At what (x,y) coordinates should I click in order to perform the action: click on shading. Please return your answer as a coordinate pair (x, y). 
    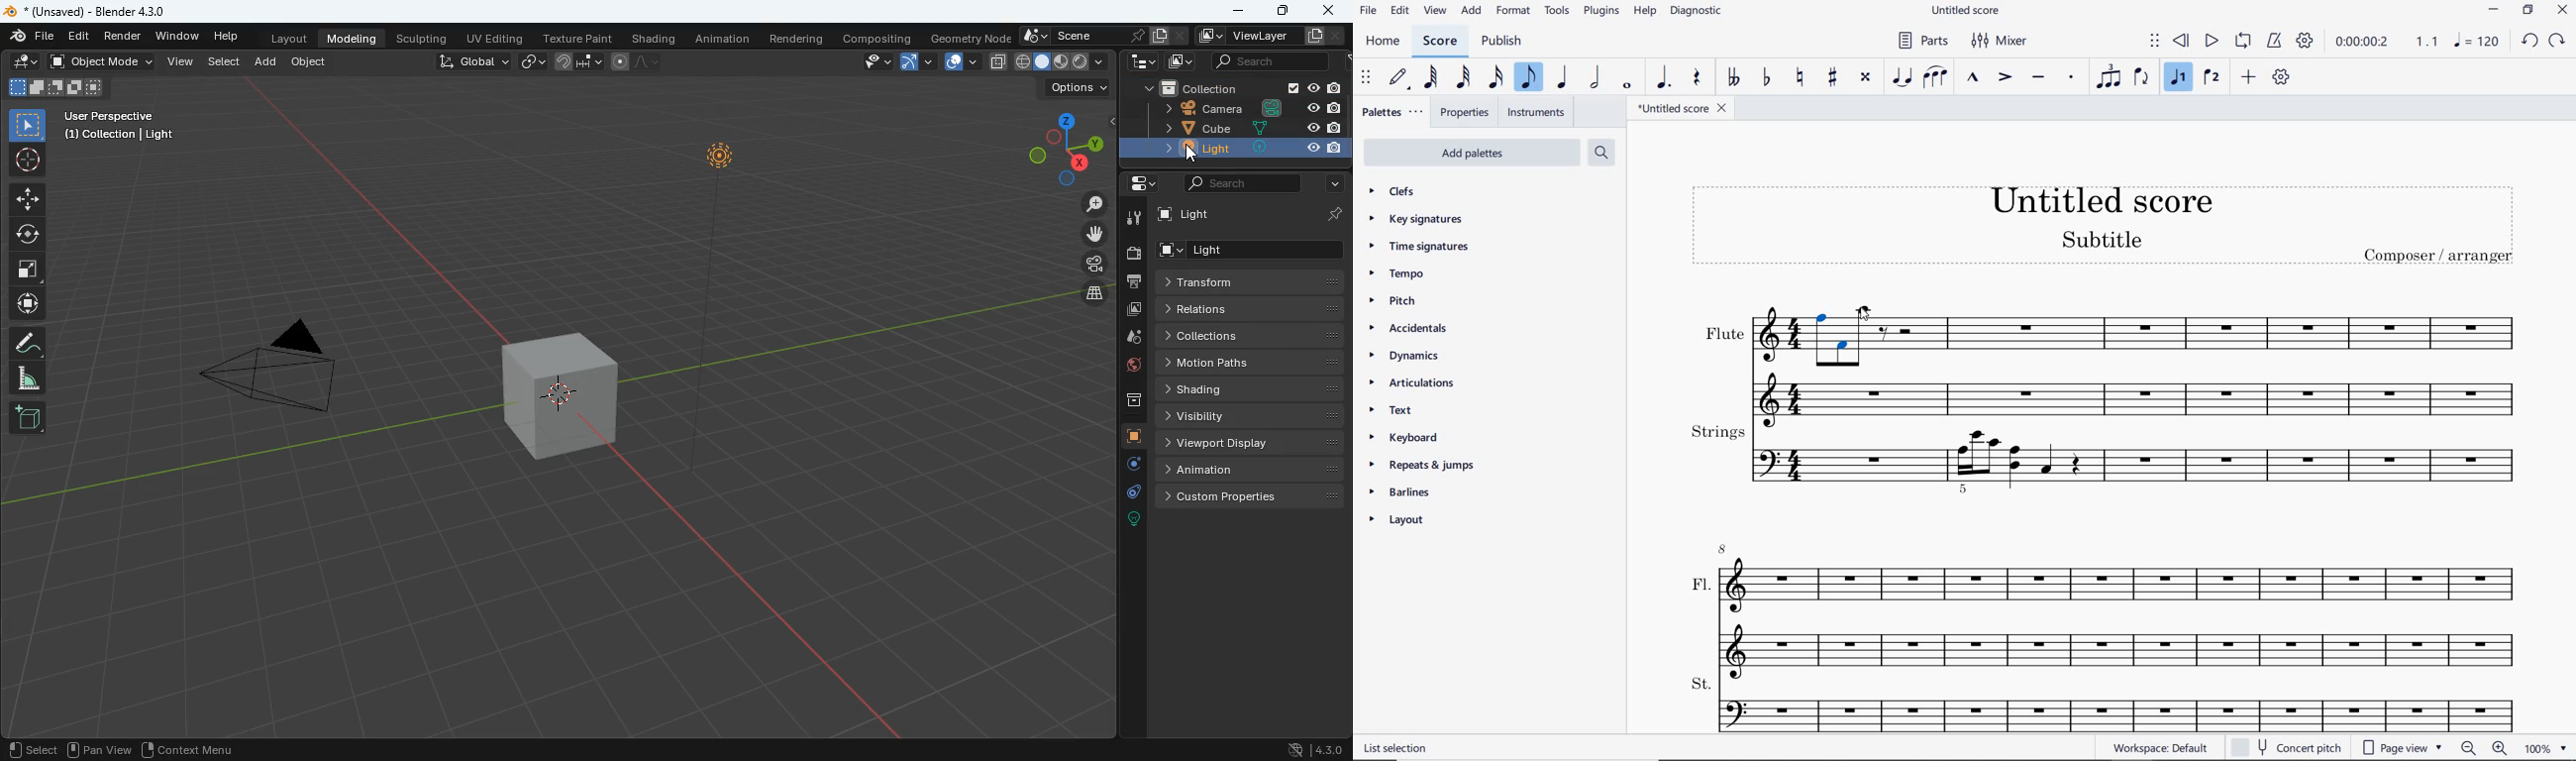
    Looking at the image, I should click on (657, 39).